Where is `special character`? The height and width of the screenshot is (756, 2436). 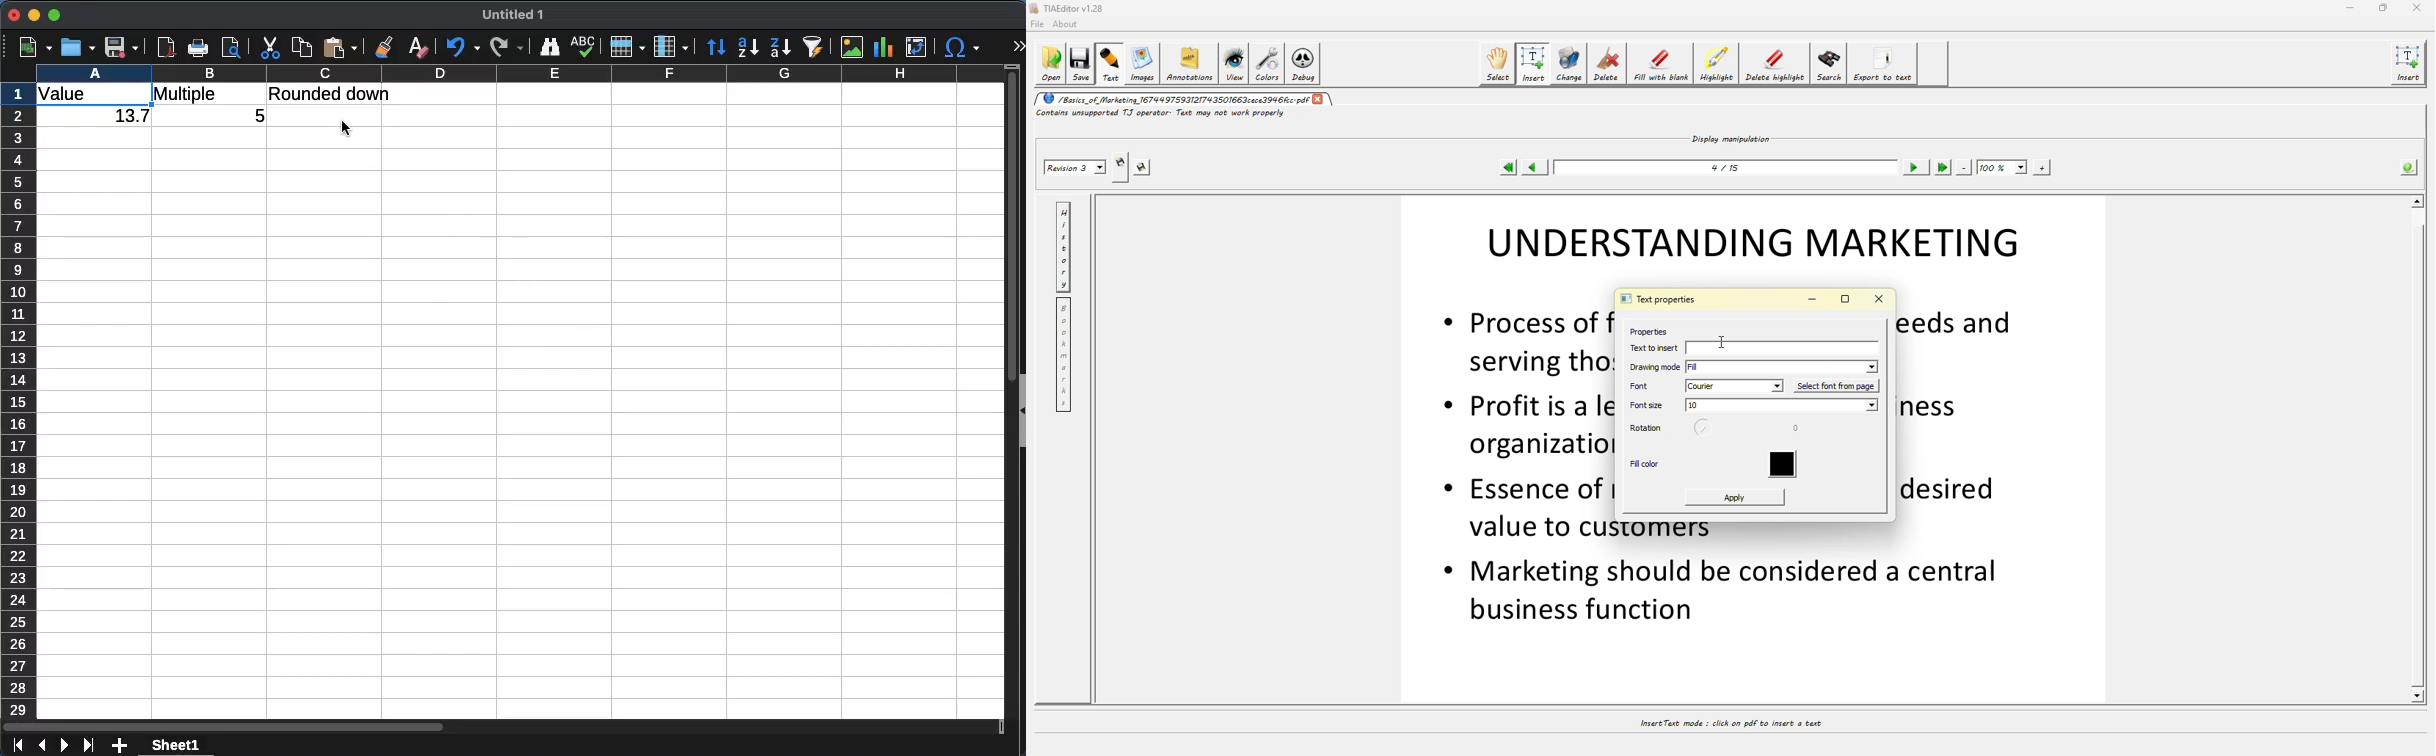 special character is located at coordinates (962, 47).